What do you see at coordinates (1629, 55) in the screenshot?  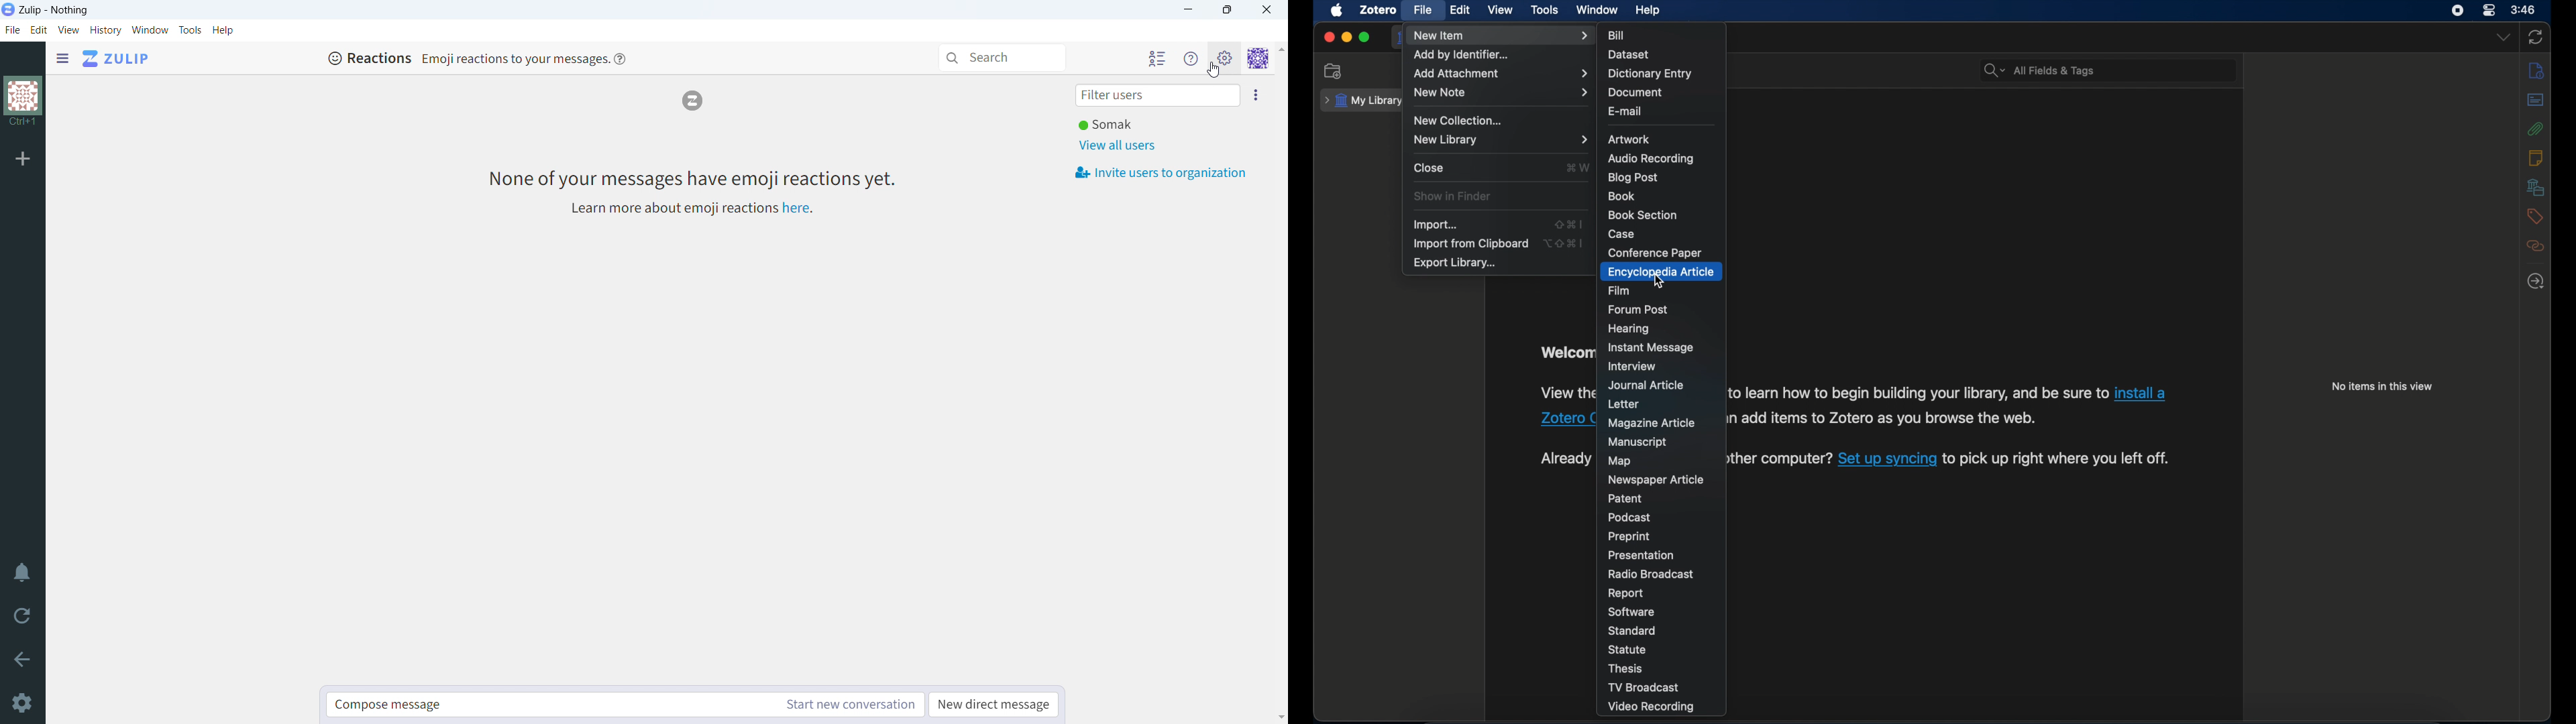 I see `dataset` at bounding box center [1629, 55].